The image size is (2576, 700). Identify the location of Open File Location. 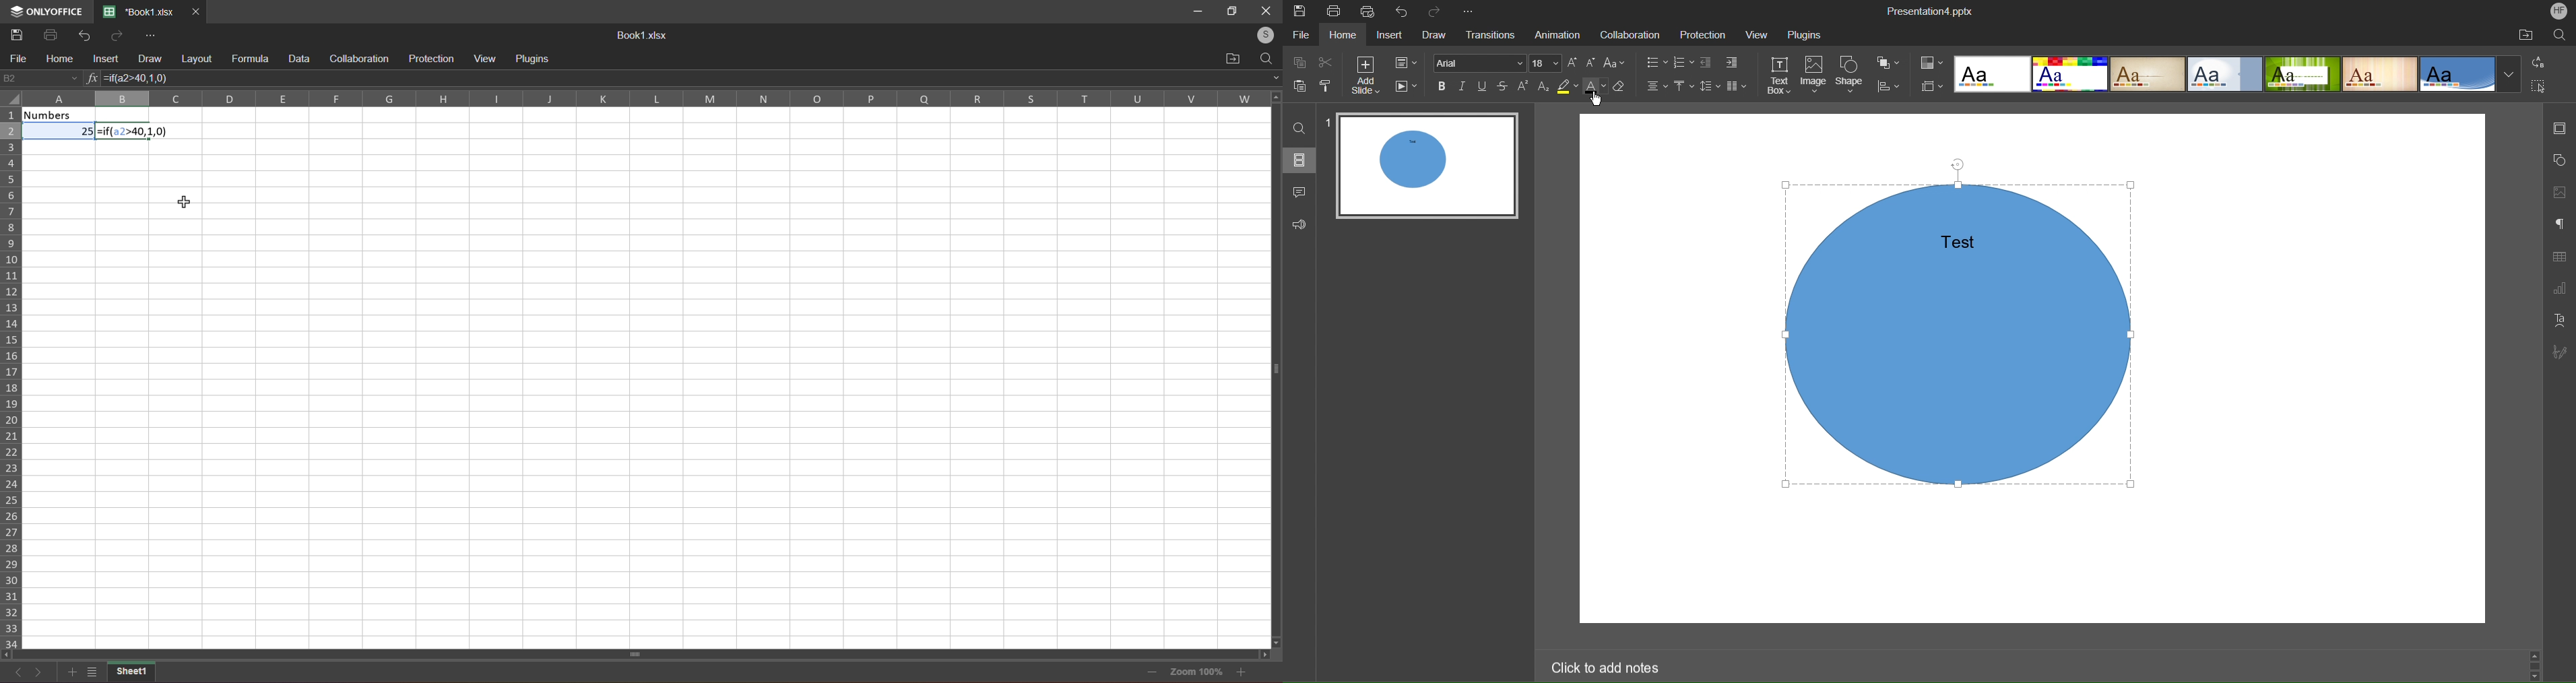
(2523, 36).